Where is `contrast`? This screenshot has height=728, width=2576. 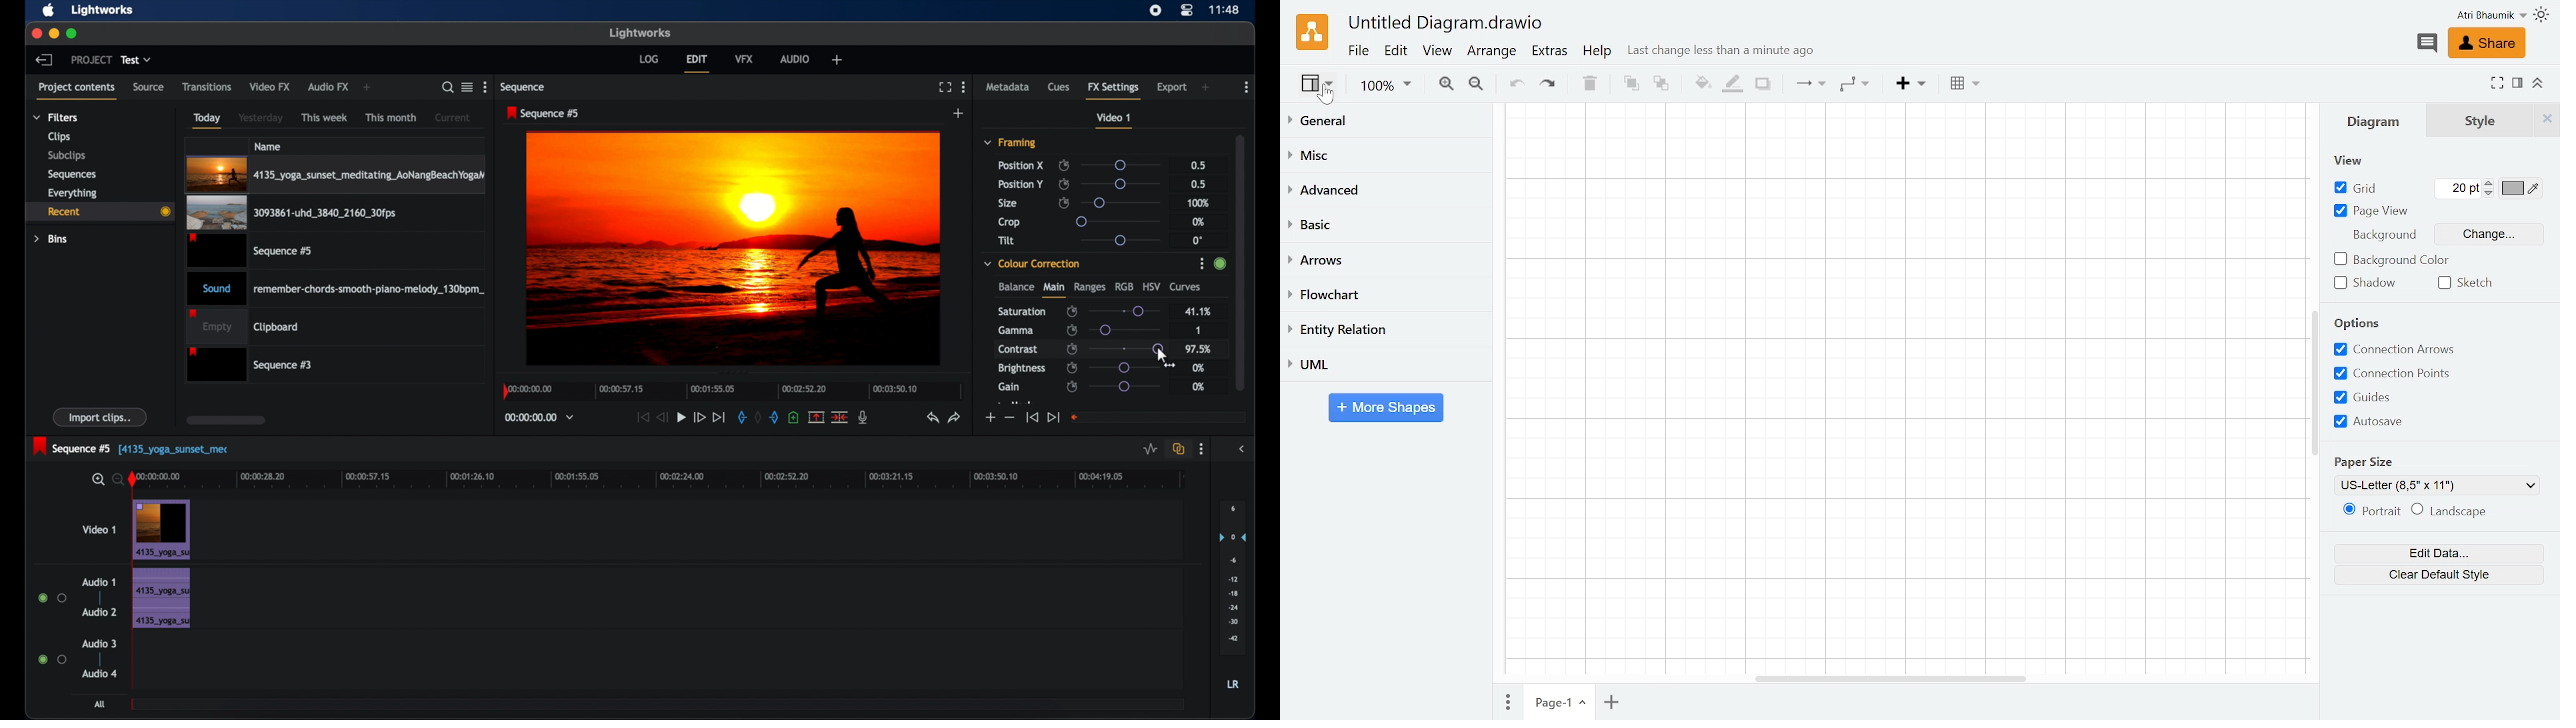
contrast is located at coordinates (1019, 350).